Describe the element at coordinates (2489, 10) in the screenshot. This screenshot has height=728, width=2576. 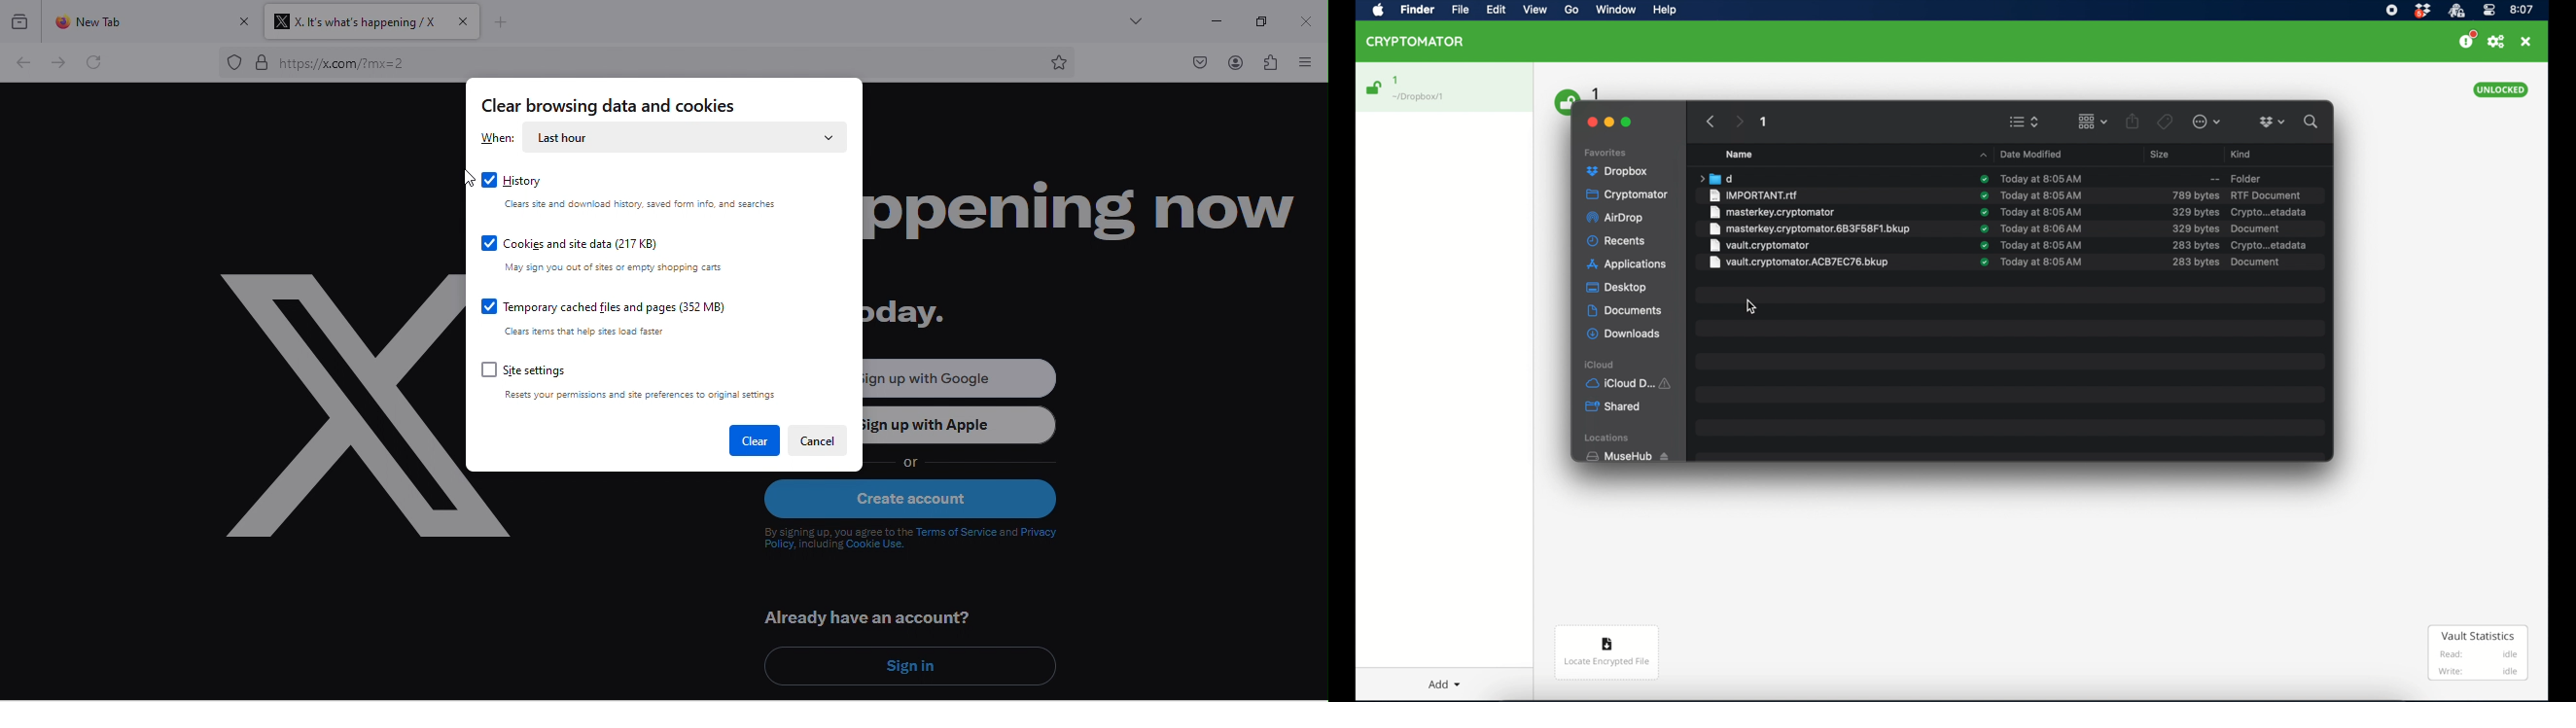
I see `control center` at that location.